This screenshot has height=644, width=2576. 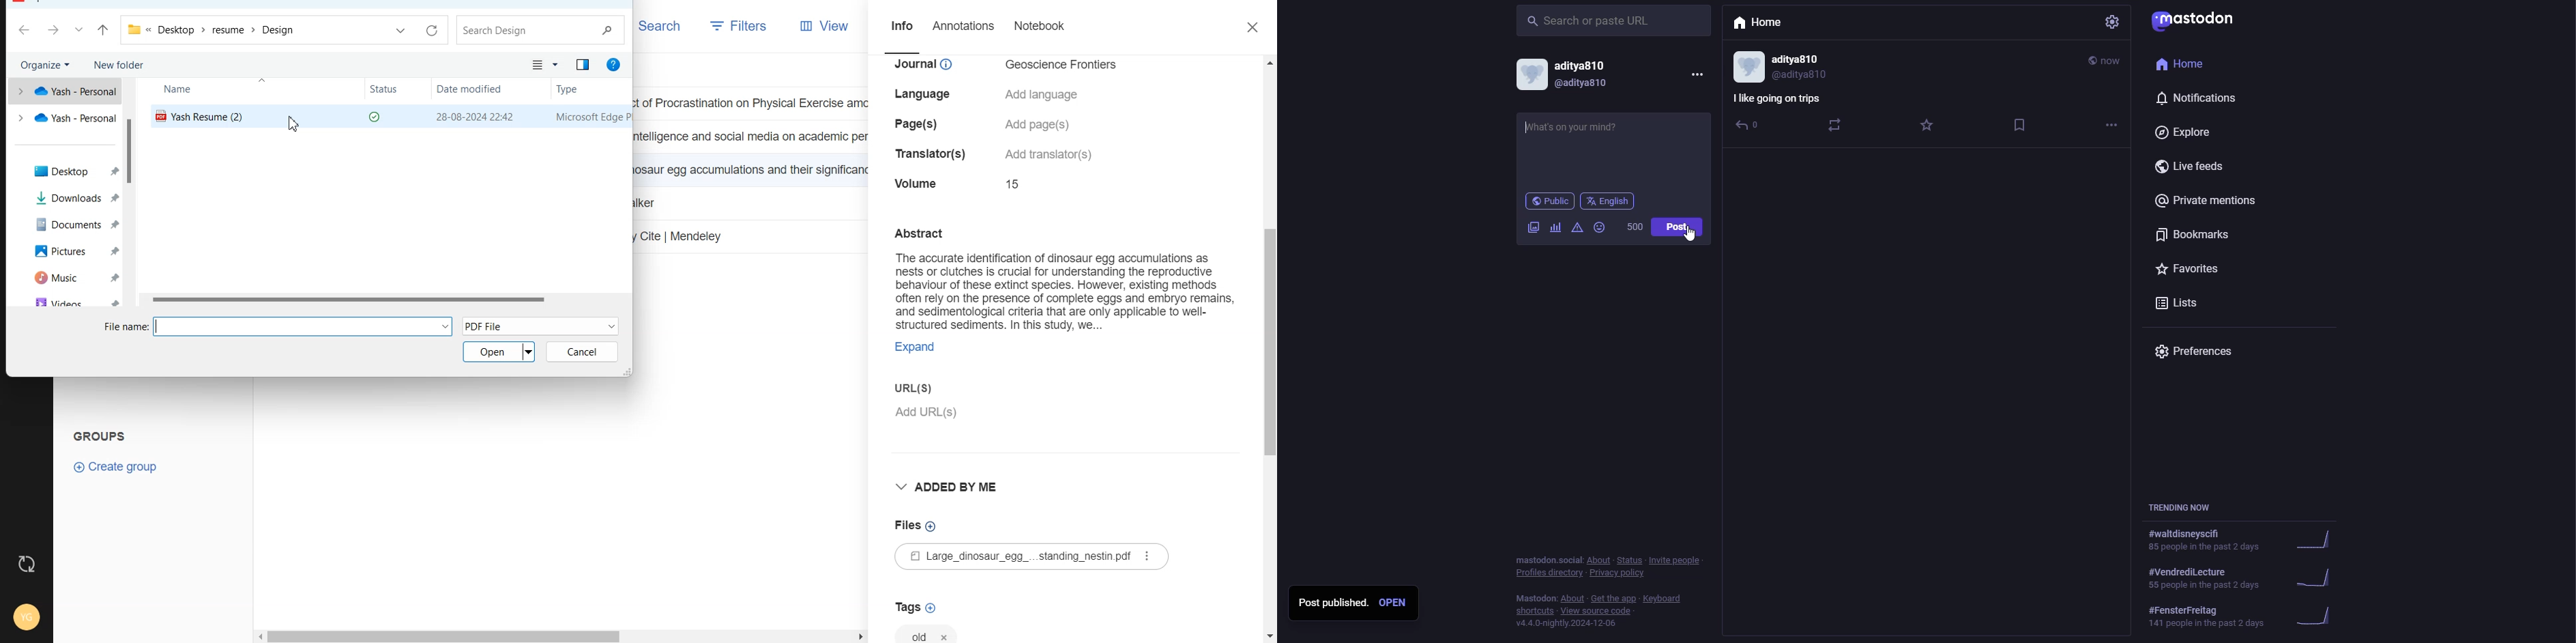 What do you see at coordinates (826, 27) in the screenshot?
I see `View` at bounding box center [826, 27].